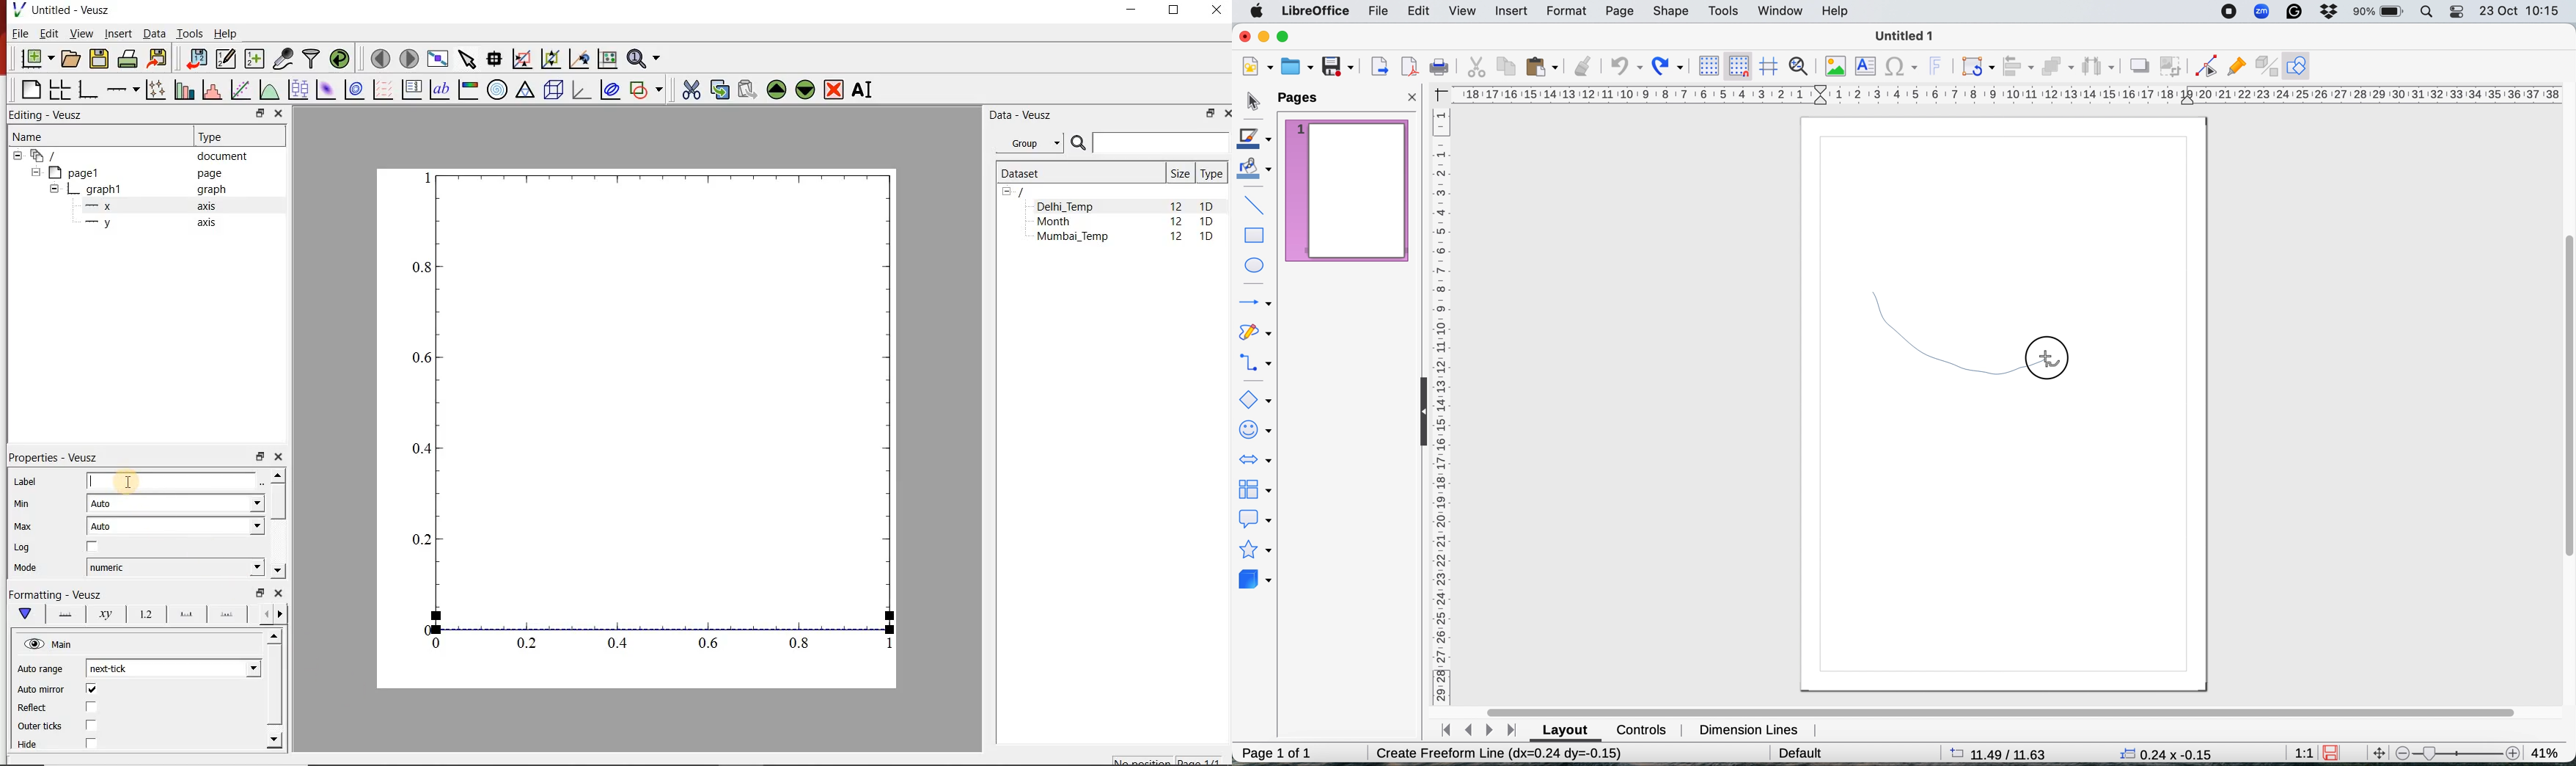 Image resolution: width=2576 pixels, height=784 pixels. I want to click on plot a 2d dataset as contours, so click(354, 90).